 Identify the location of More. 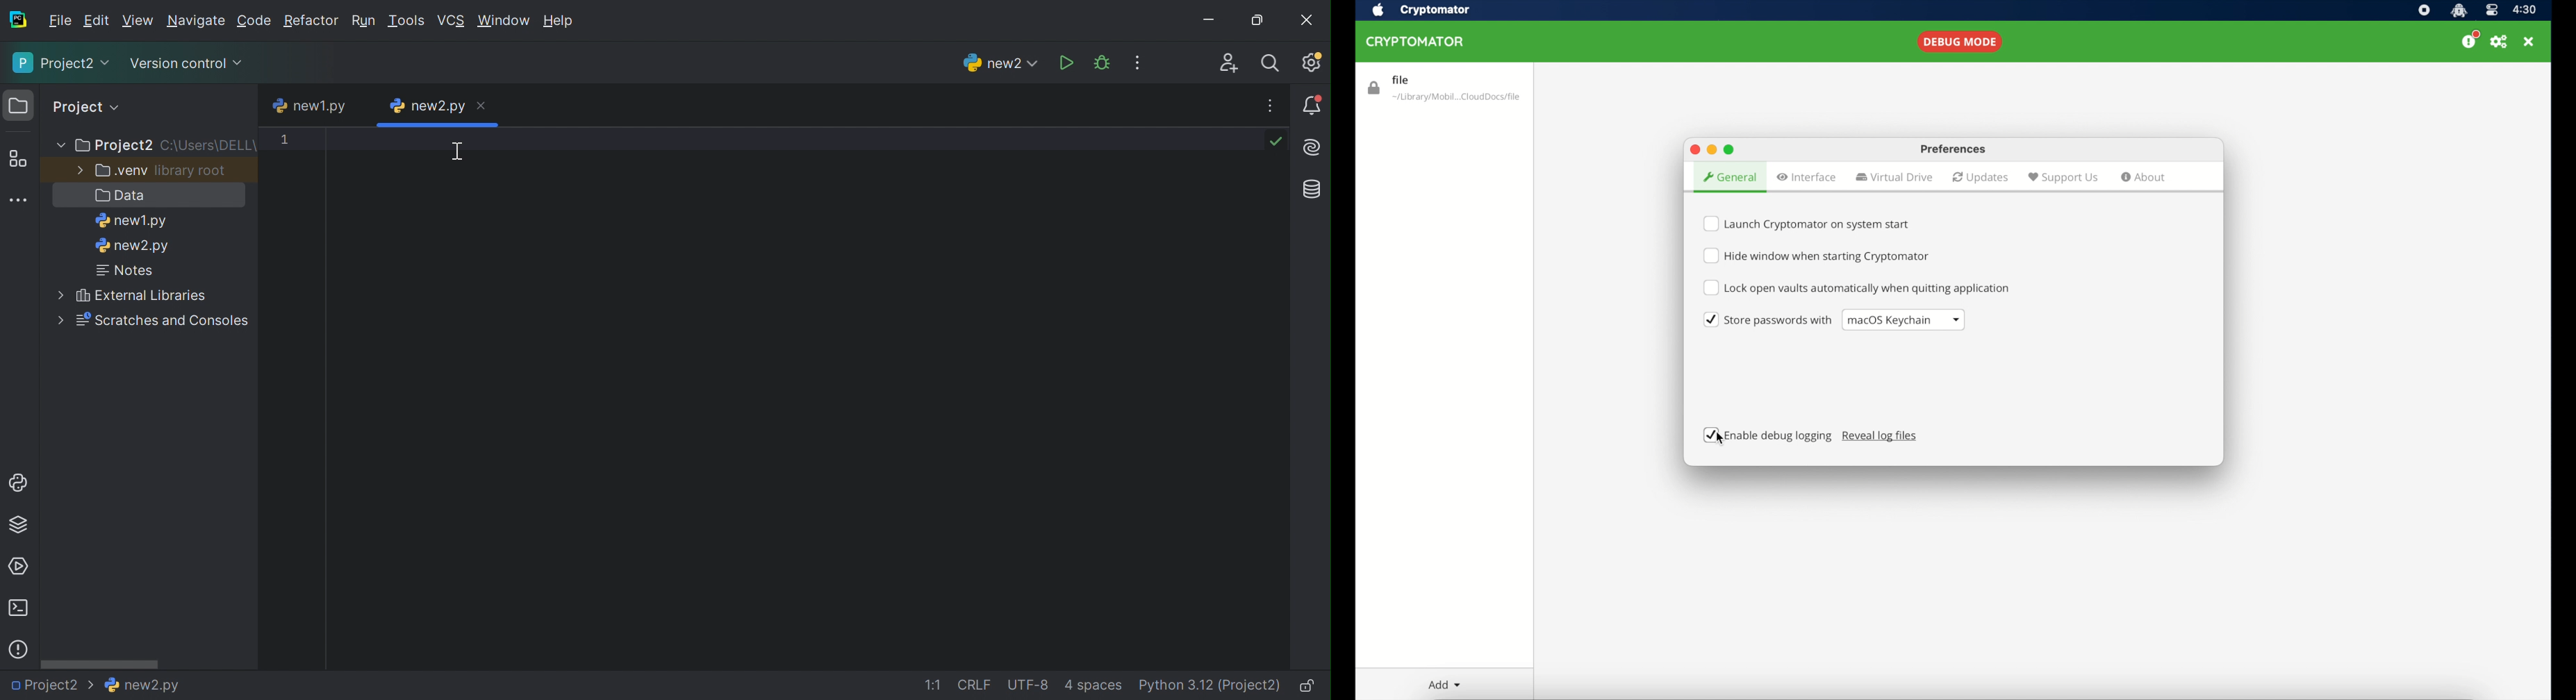
(78, 169).